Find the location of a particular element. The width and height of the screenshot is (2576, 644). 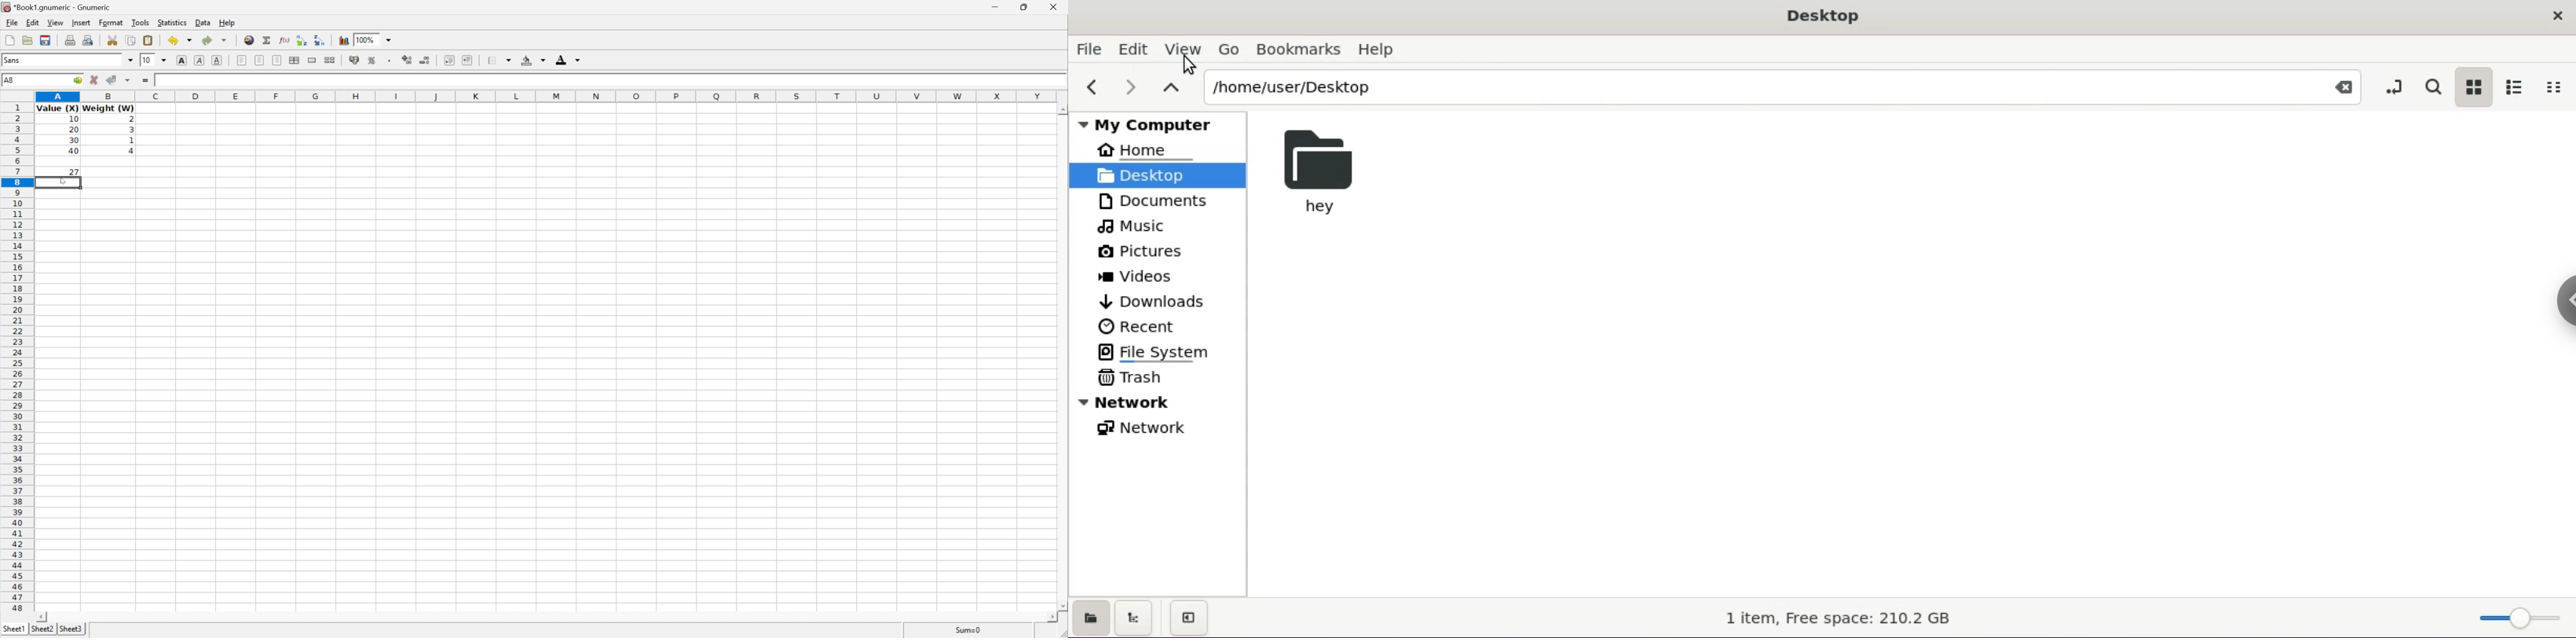

Drop Down is located at coordinates (390, 40).